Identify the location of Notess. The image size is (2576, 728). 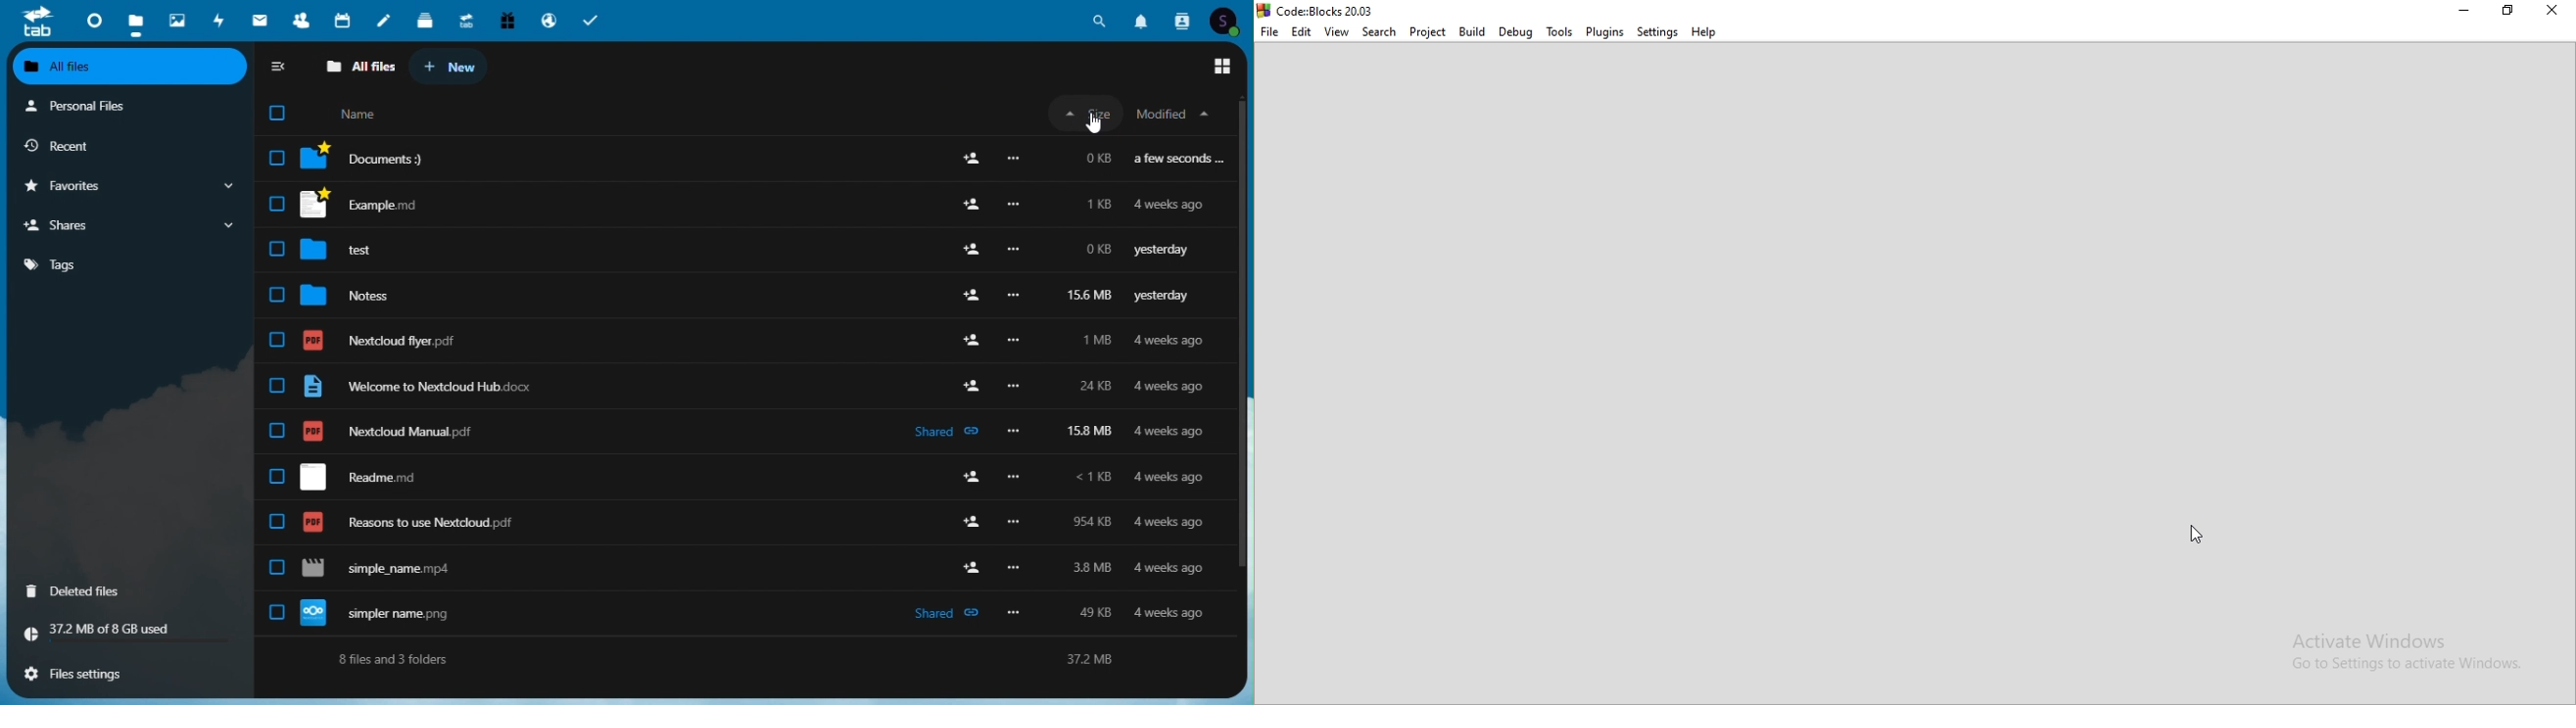
(729, 296).